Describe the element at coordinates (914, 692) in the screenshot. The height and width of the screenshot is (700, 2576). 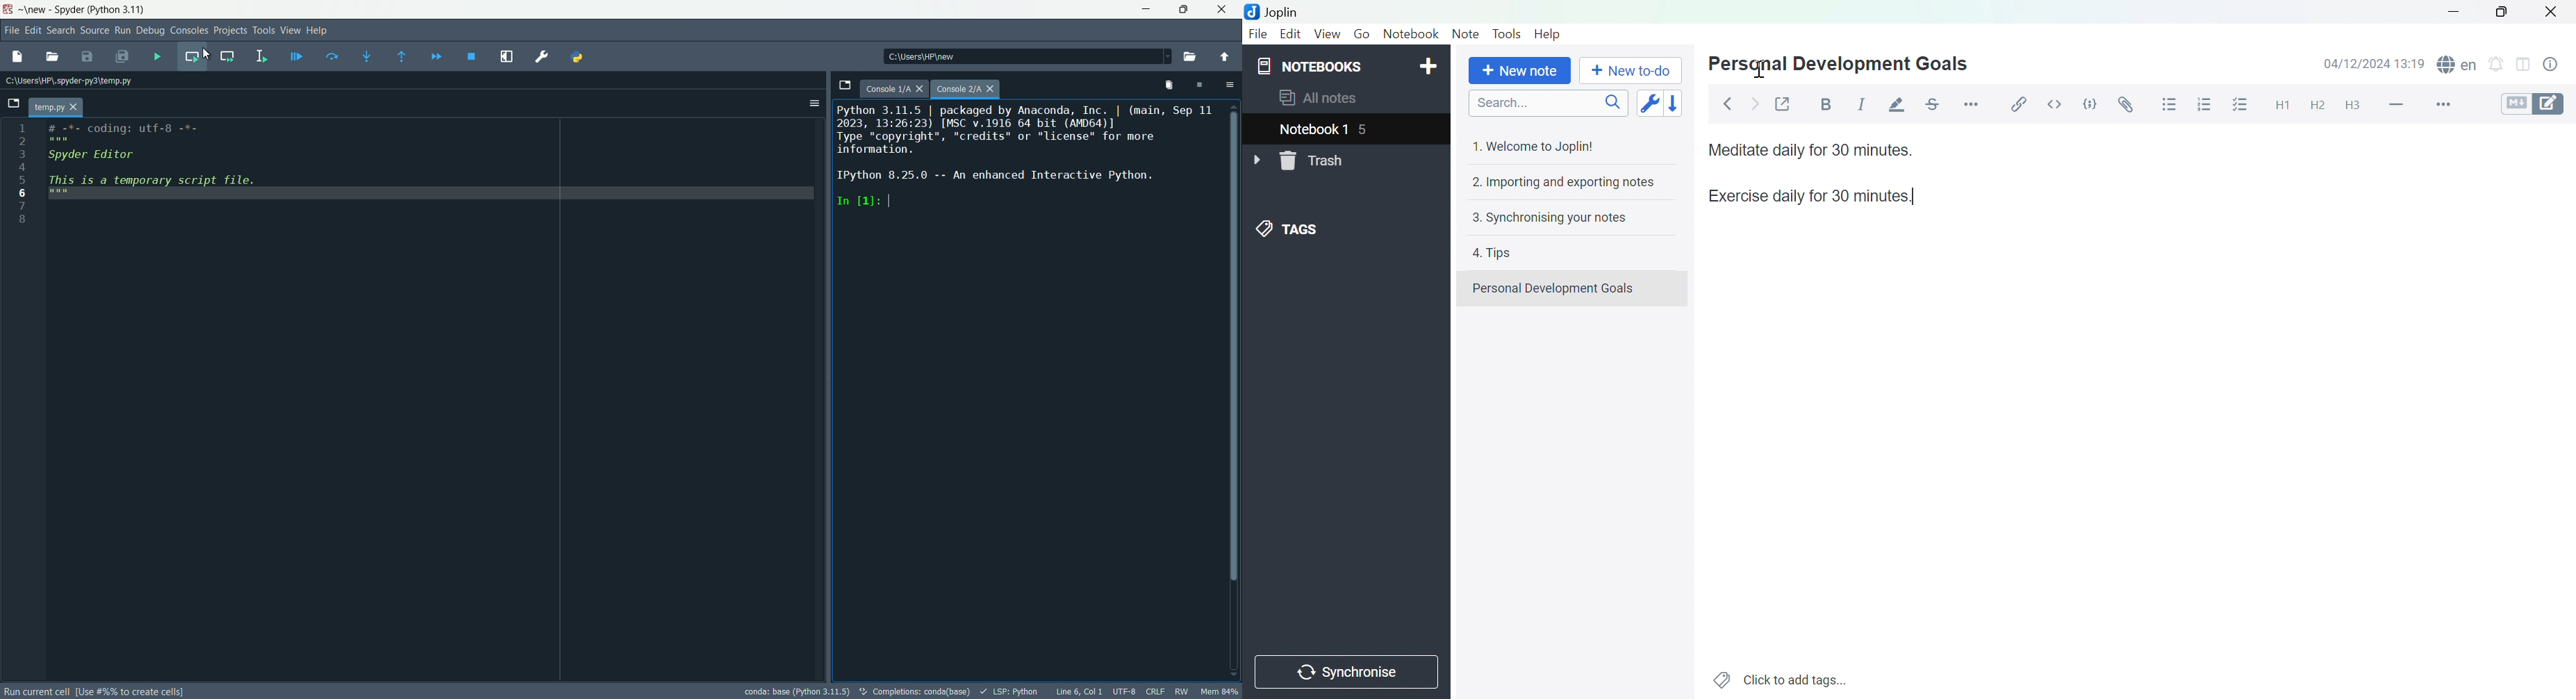
I see `completetions:conda` at that location.